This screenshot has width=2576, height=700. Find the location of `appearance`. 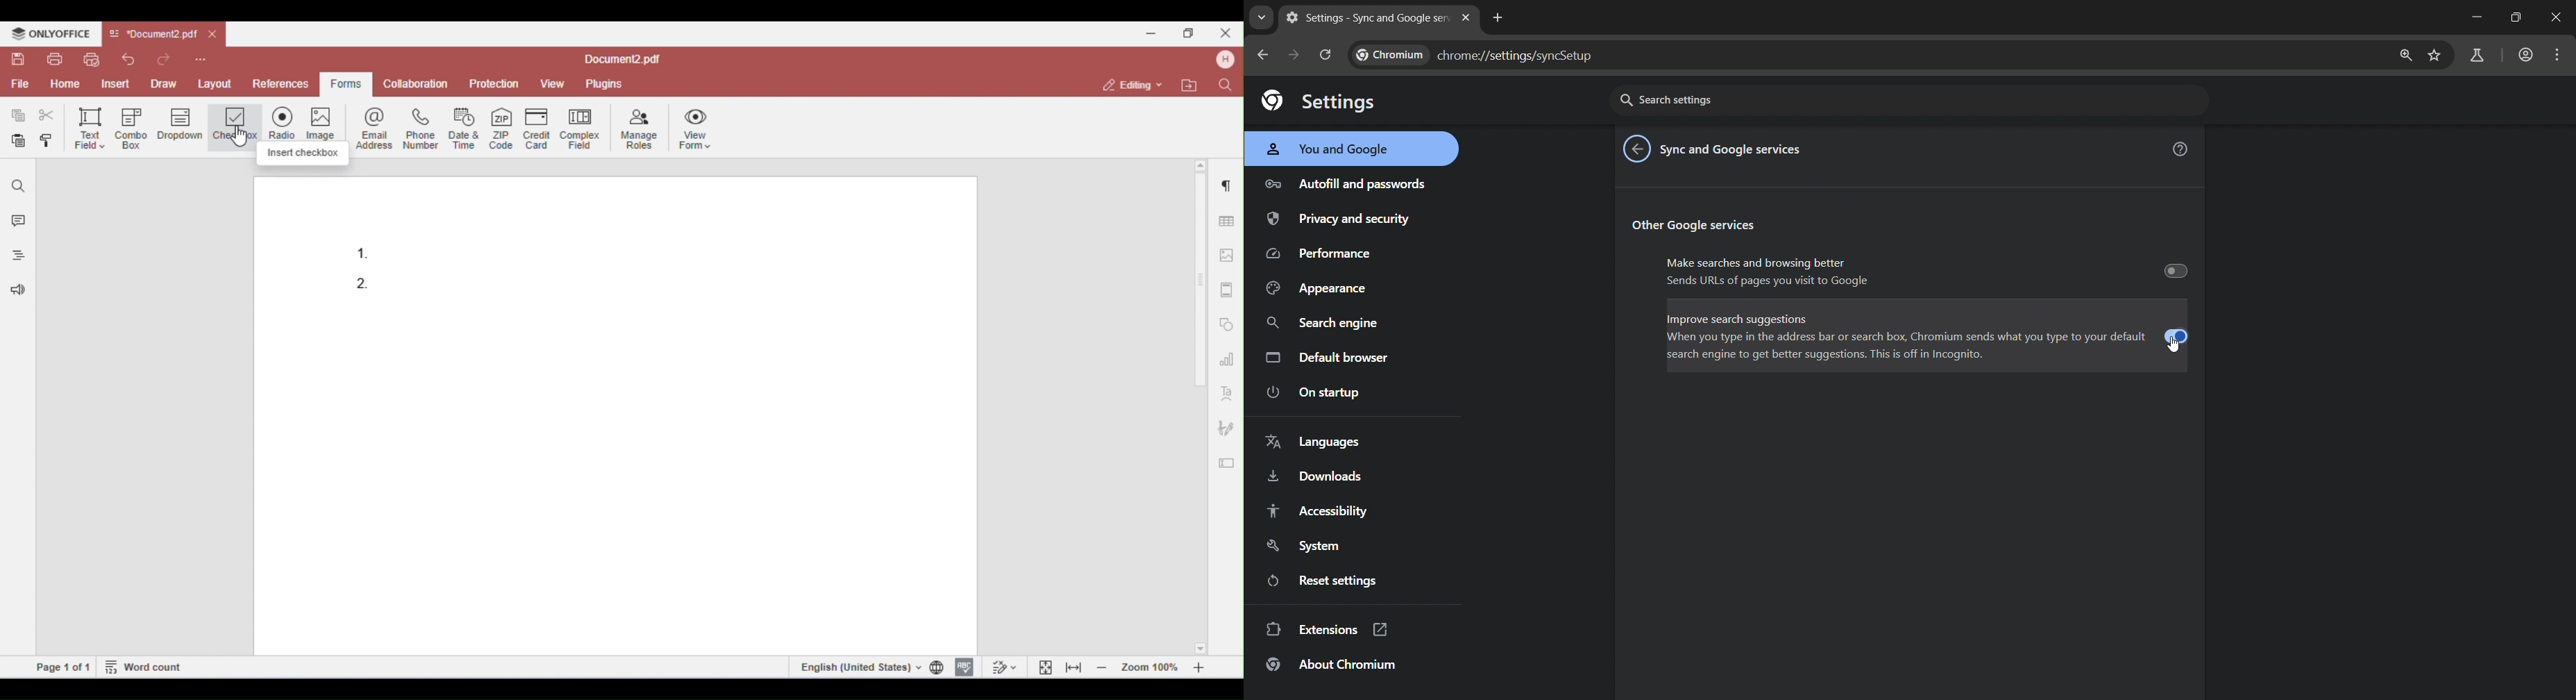

appearance is located at coordinates (1314, 290).